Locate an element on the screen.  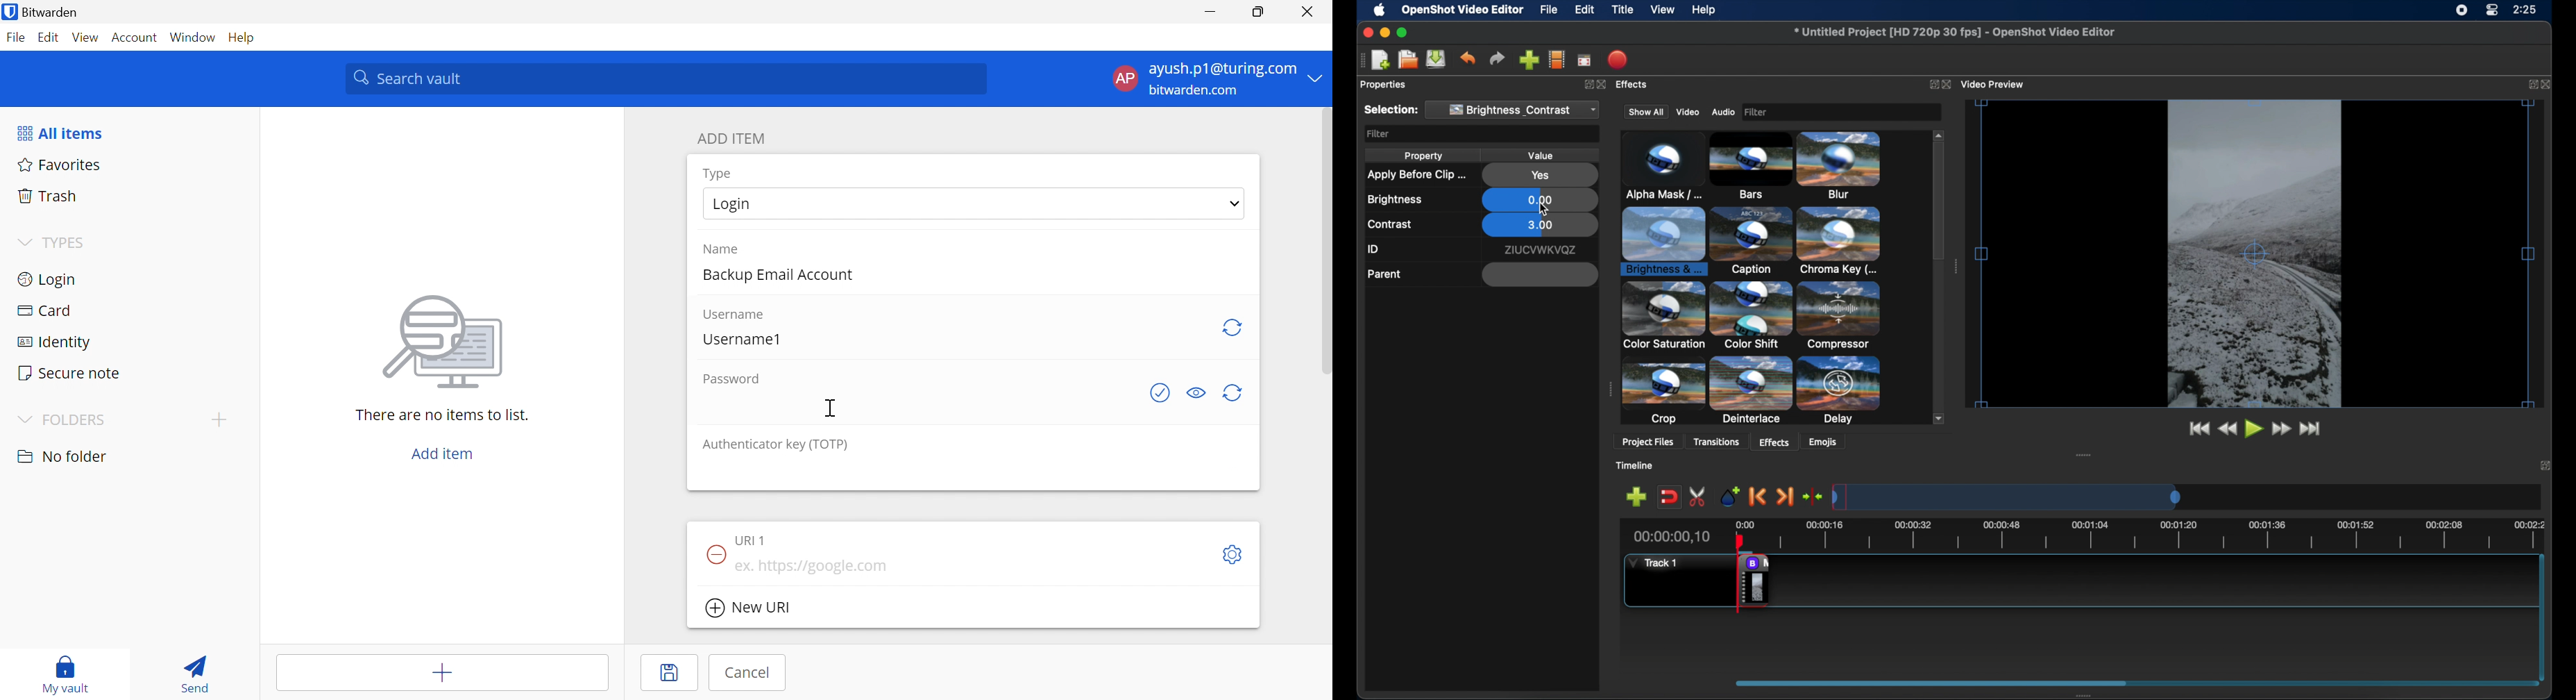
play button is located at coordinates (2253, 430).